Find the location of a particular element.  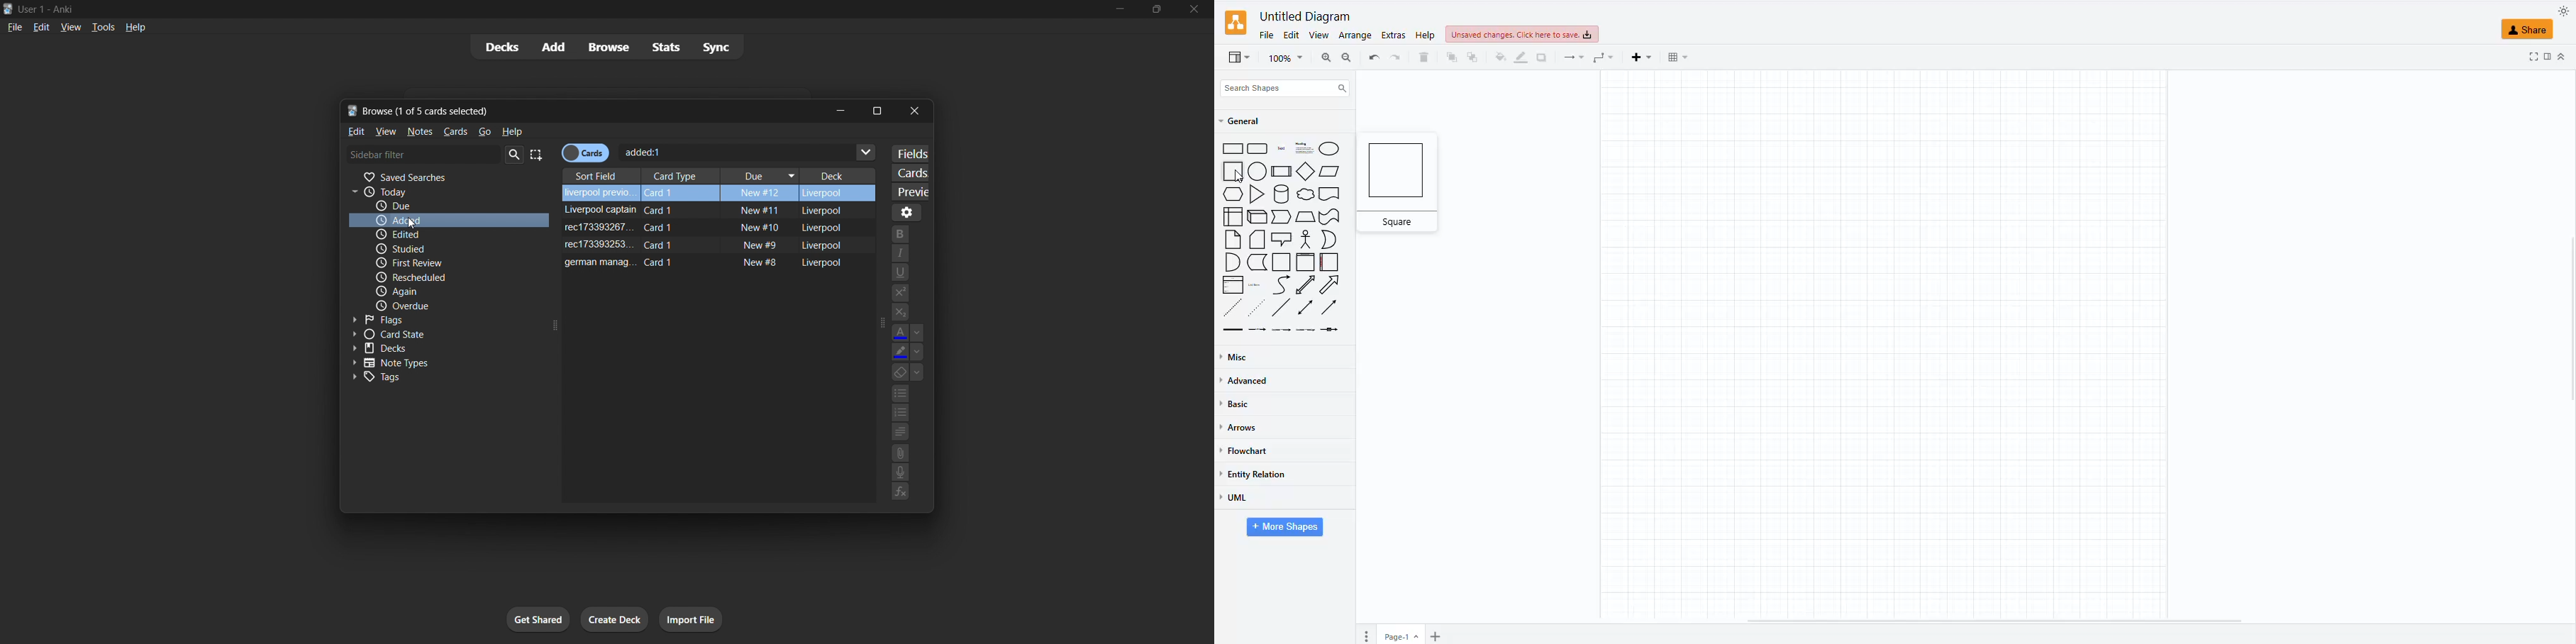

close is located at coordinates (1196, 11).